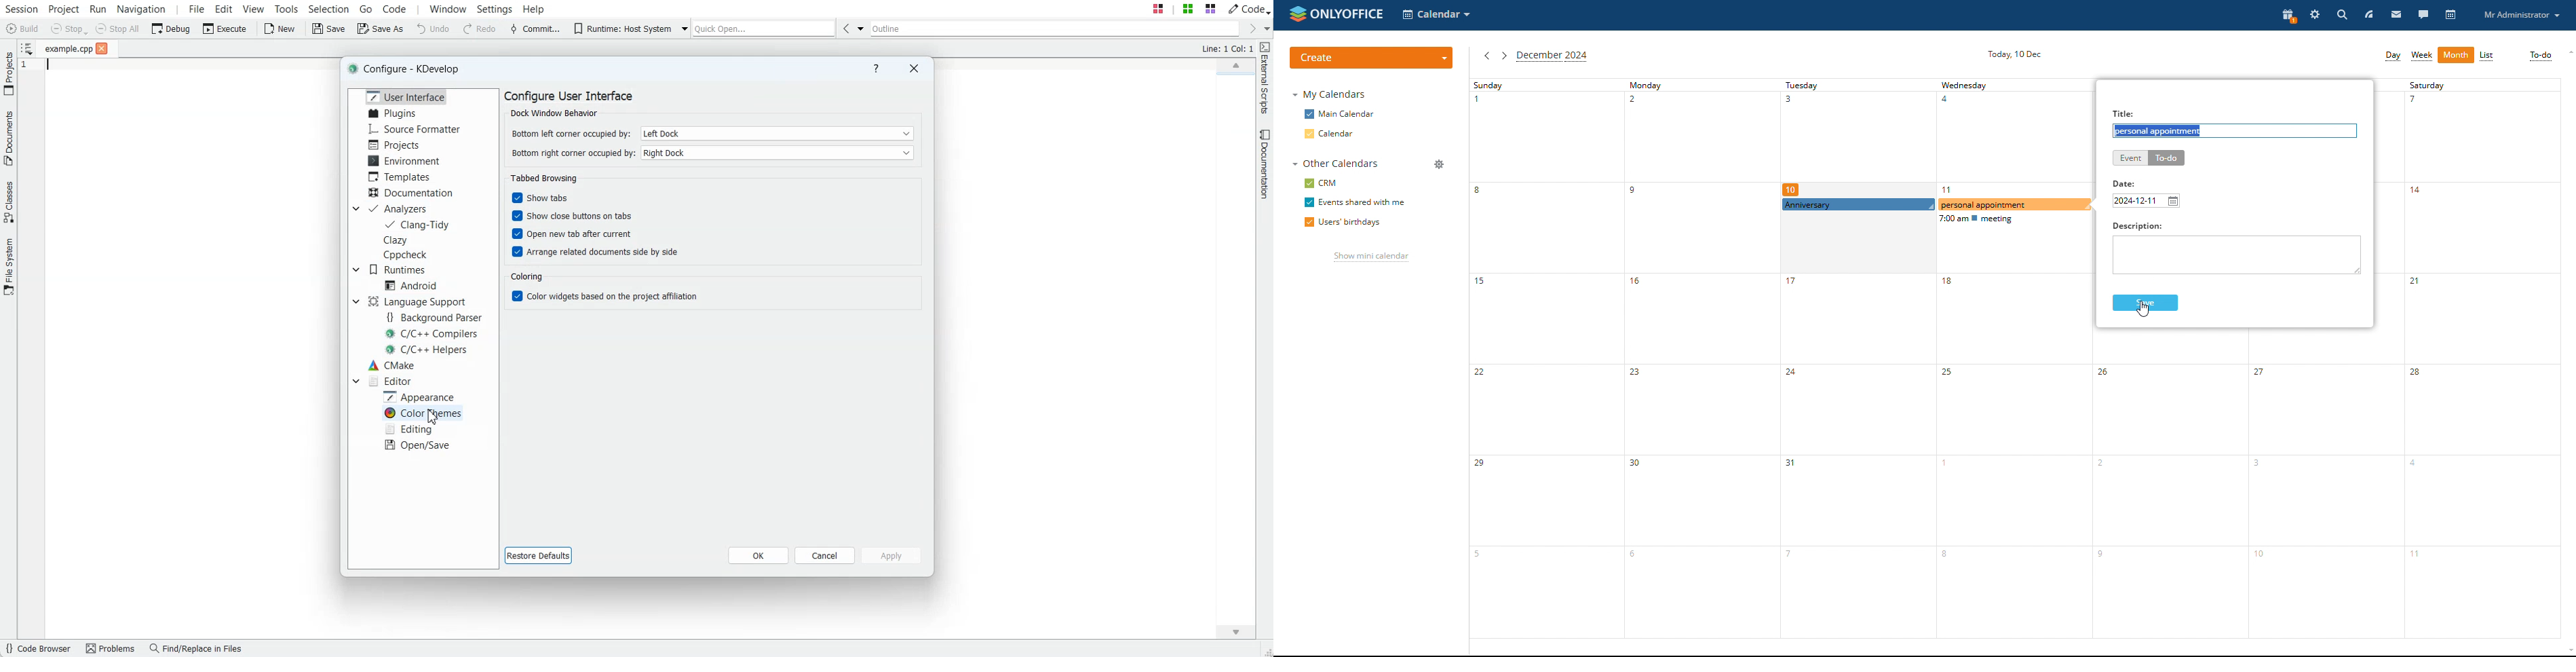 This screenshot has height=672, width=2576. I want to click on description, so click(2236, 255).